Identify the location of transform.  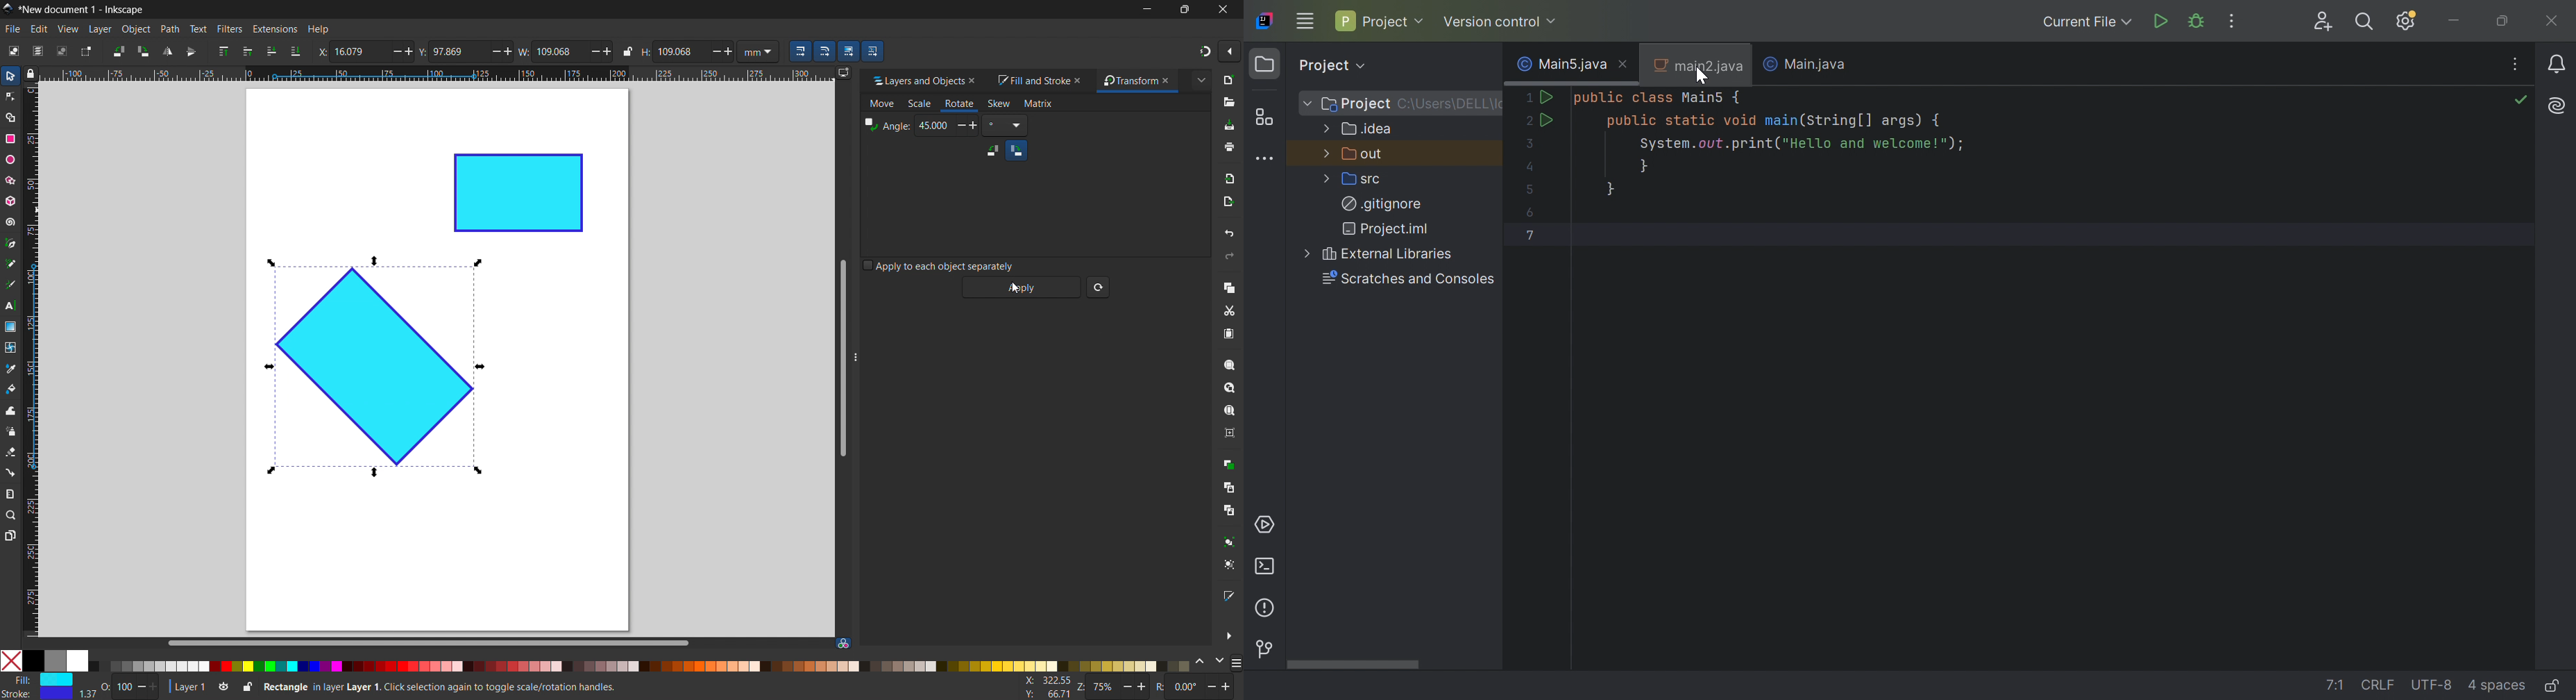
(1127, 81).